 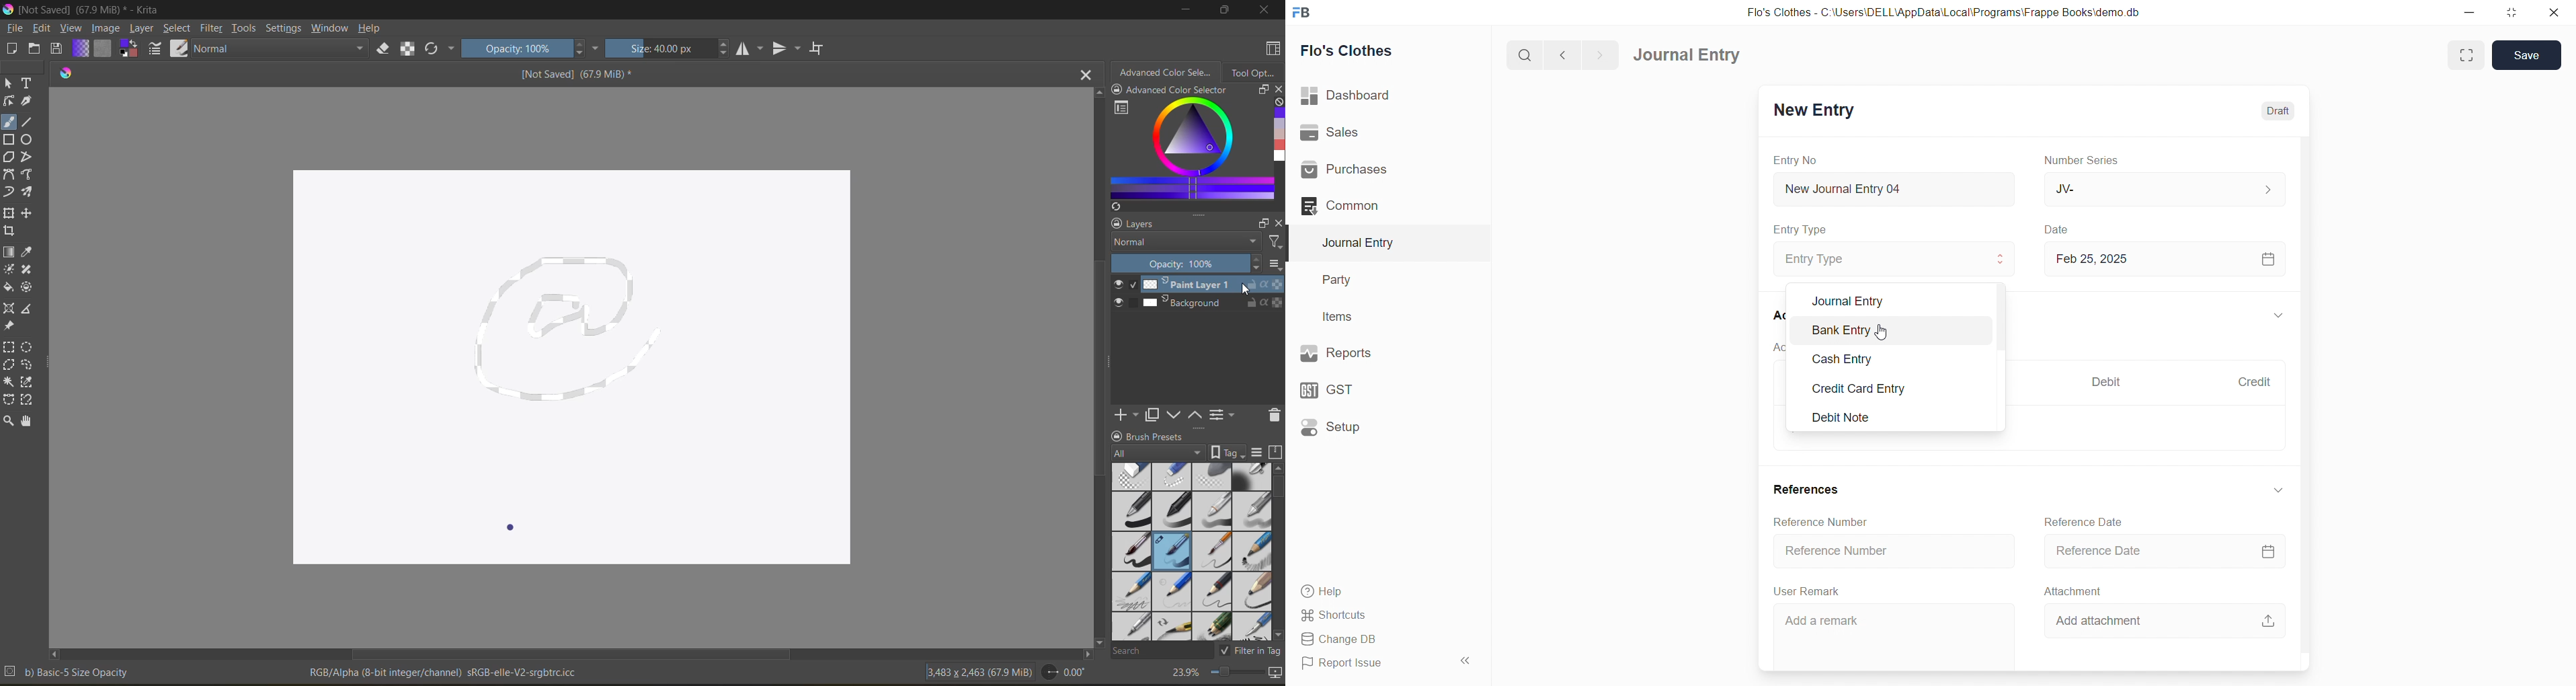 I want to click on References, so click(x=1810, y=490).